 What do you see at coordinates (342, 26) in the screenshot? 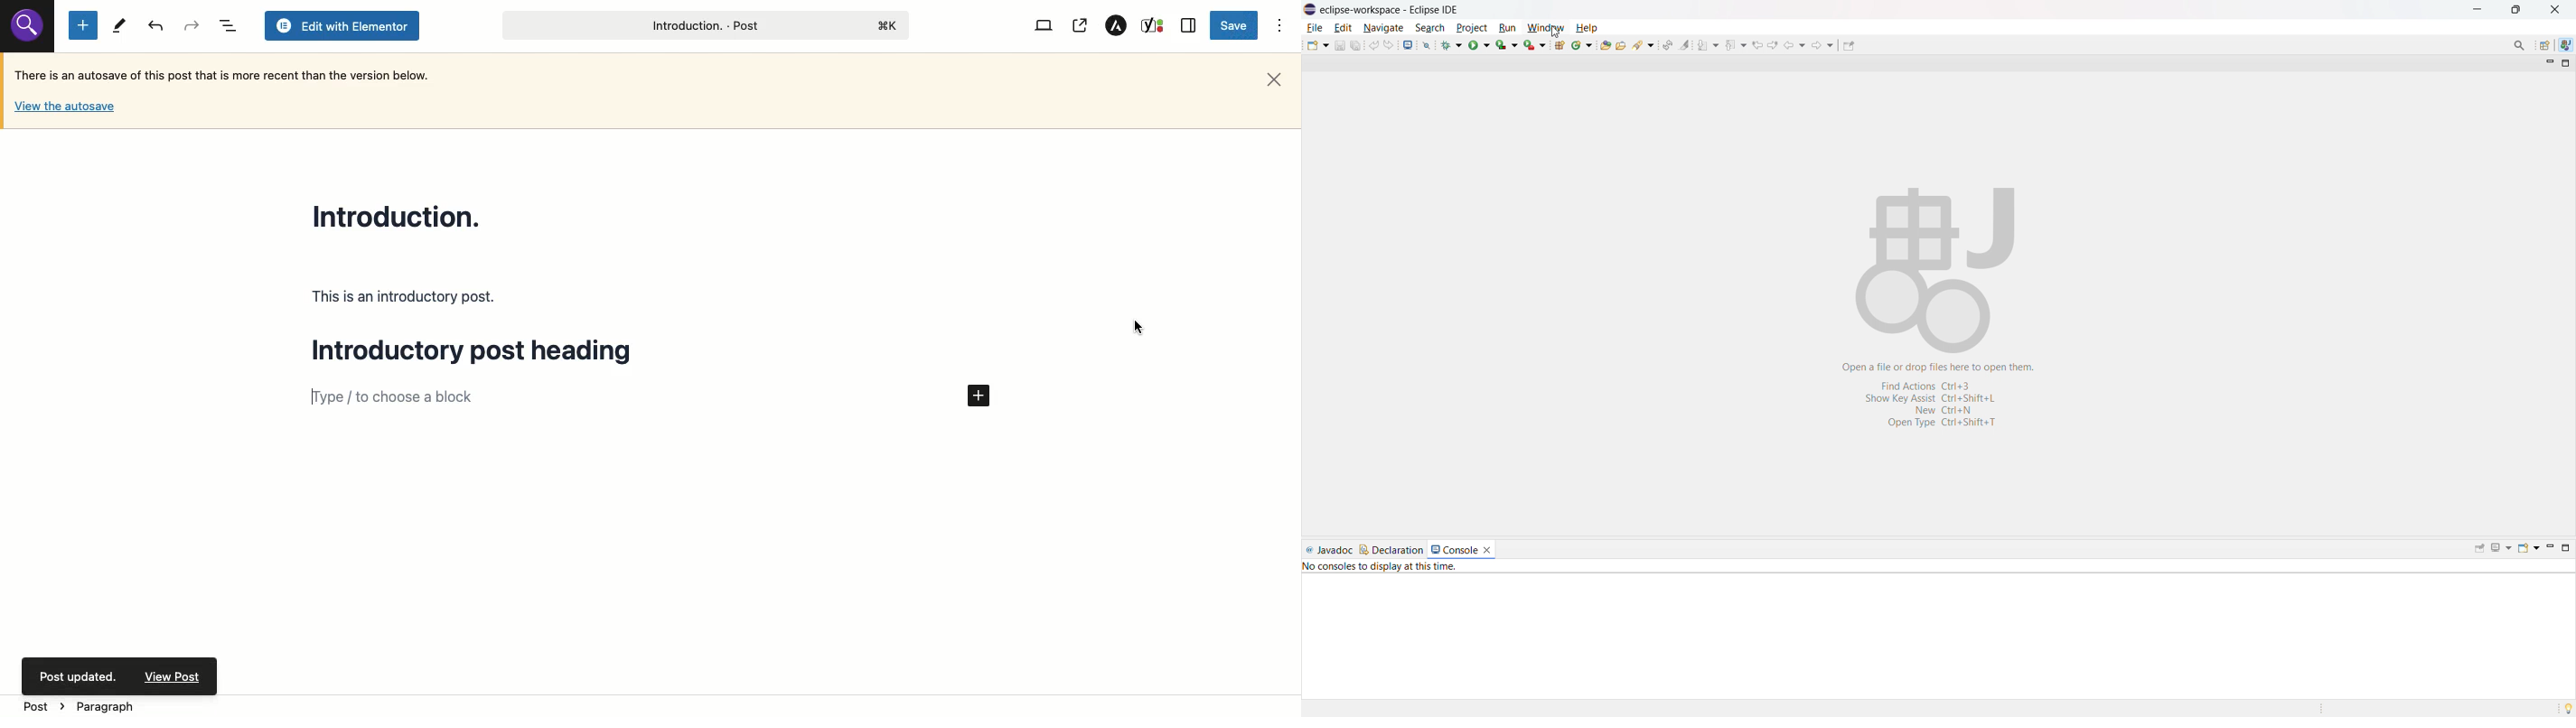
I see `Edit with elementor` at bounding box center [342, 26].